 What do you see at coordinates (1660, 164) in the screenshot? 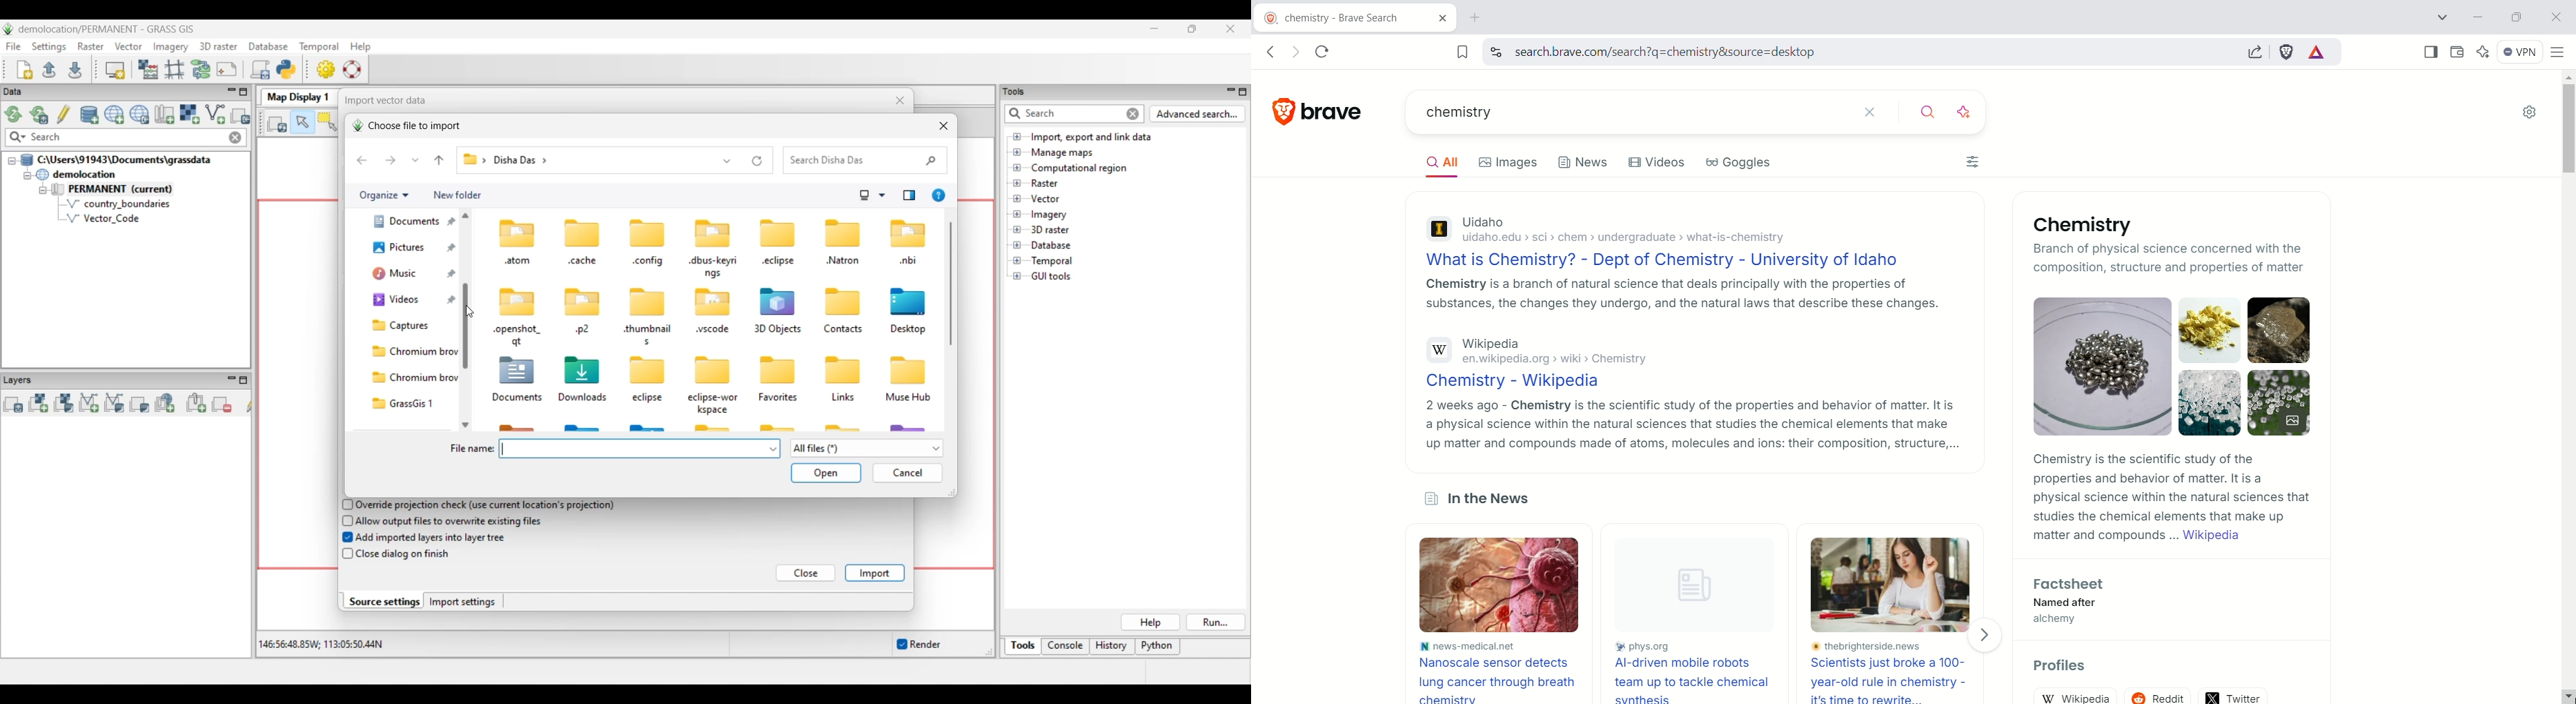
I see `Videos` at bounding box center [1660, 164].